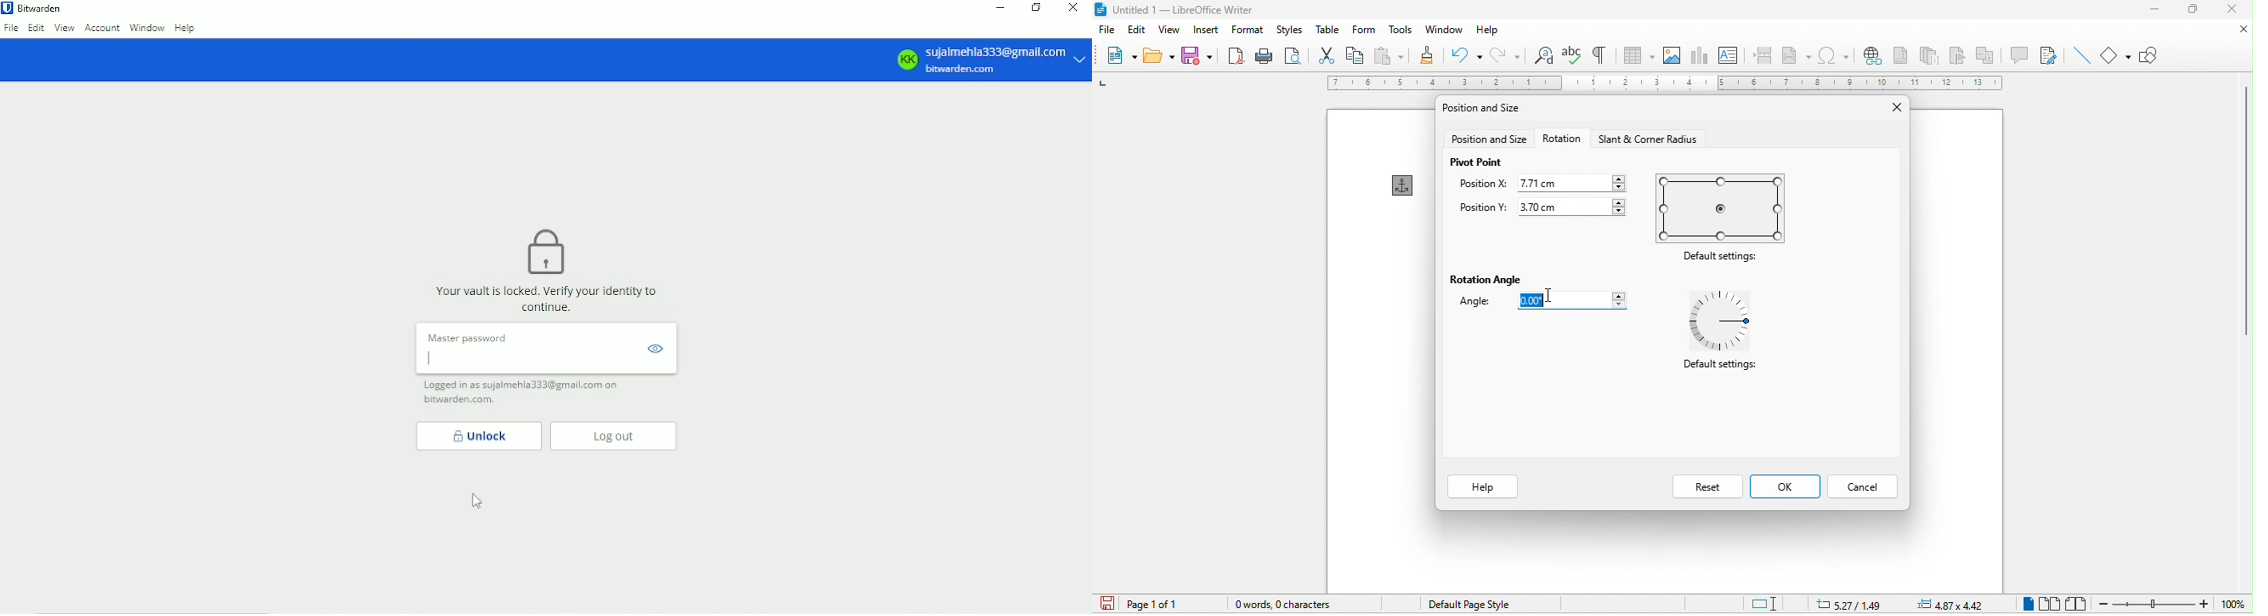 This screenshot has width=2268, height=616. I want to click on sujaimehla333@gmall.com  bitwarden.com, so click(992, 59).